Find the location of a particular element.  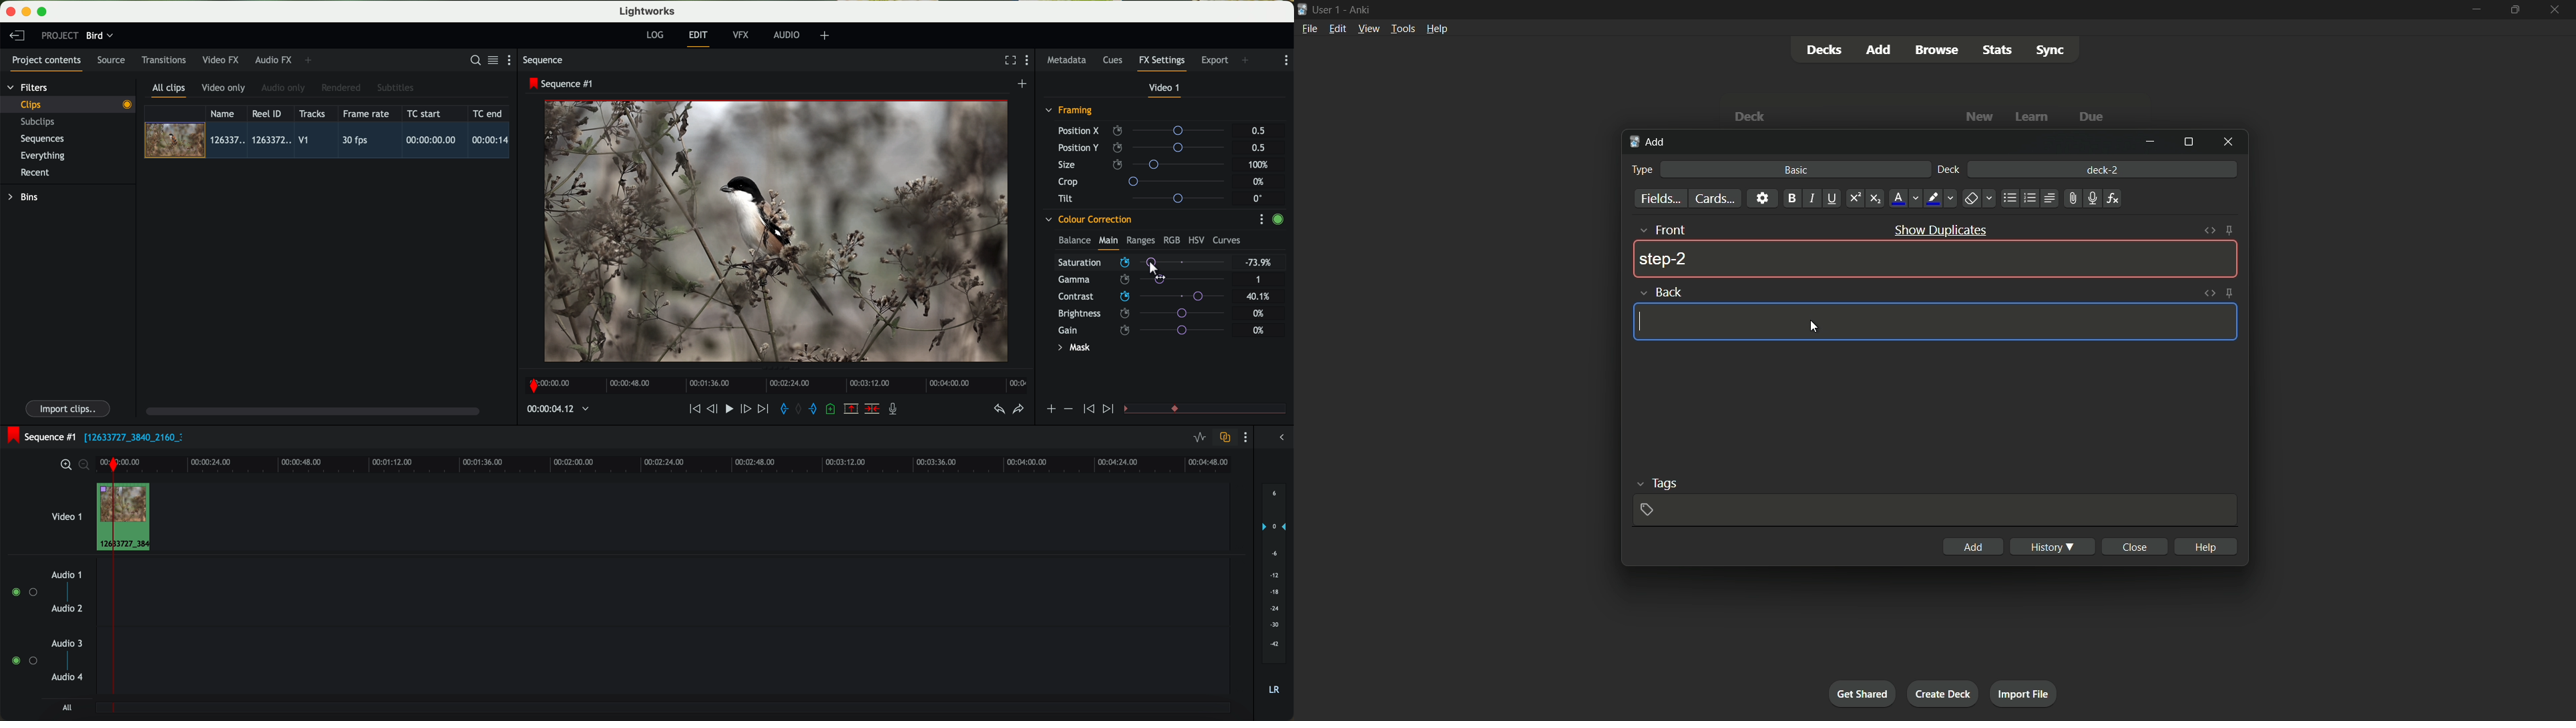

bold is located at coordinates (1791, 198).